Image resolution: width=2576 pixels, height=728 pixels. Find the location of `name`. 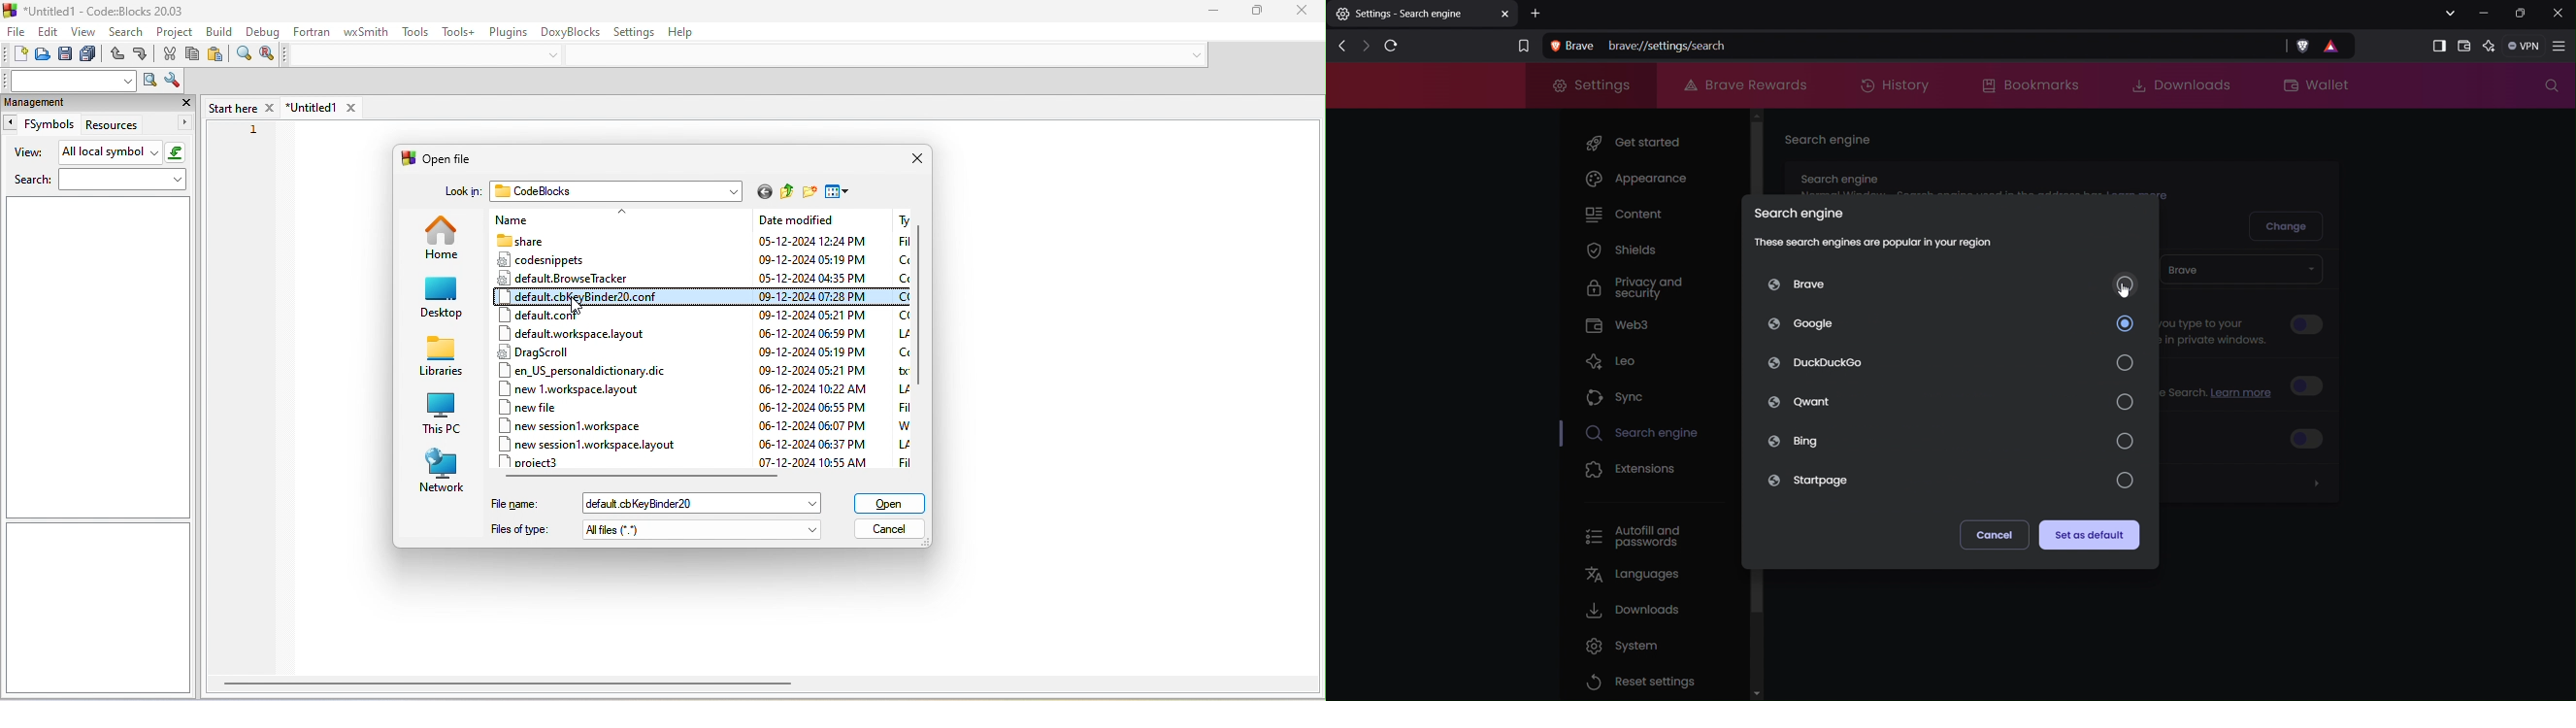

name is located at coordinates (561, 217).